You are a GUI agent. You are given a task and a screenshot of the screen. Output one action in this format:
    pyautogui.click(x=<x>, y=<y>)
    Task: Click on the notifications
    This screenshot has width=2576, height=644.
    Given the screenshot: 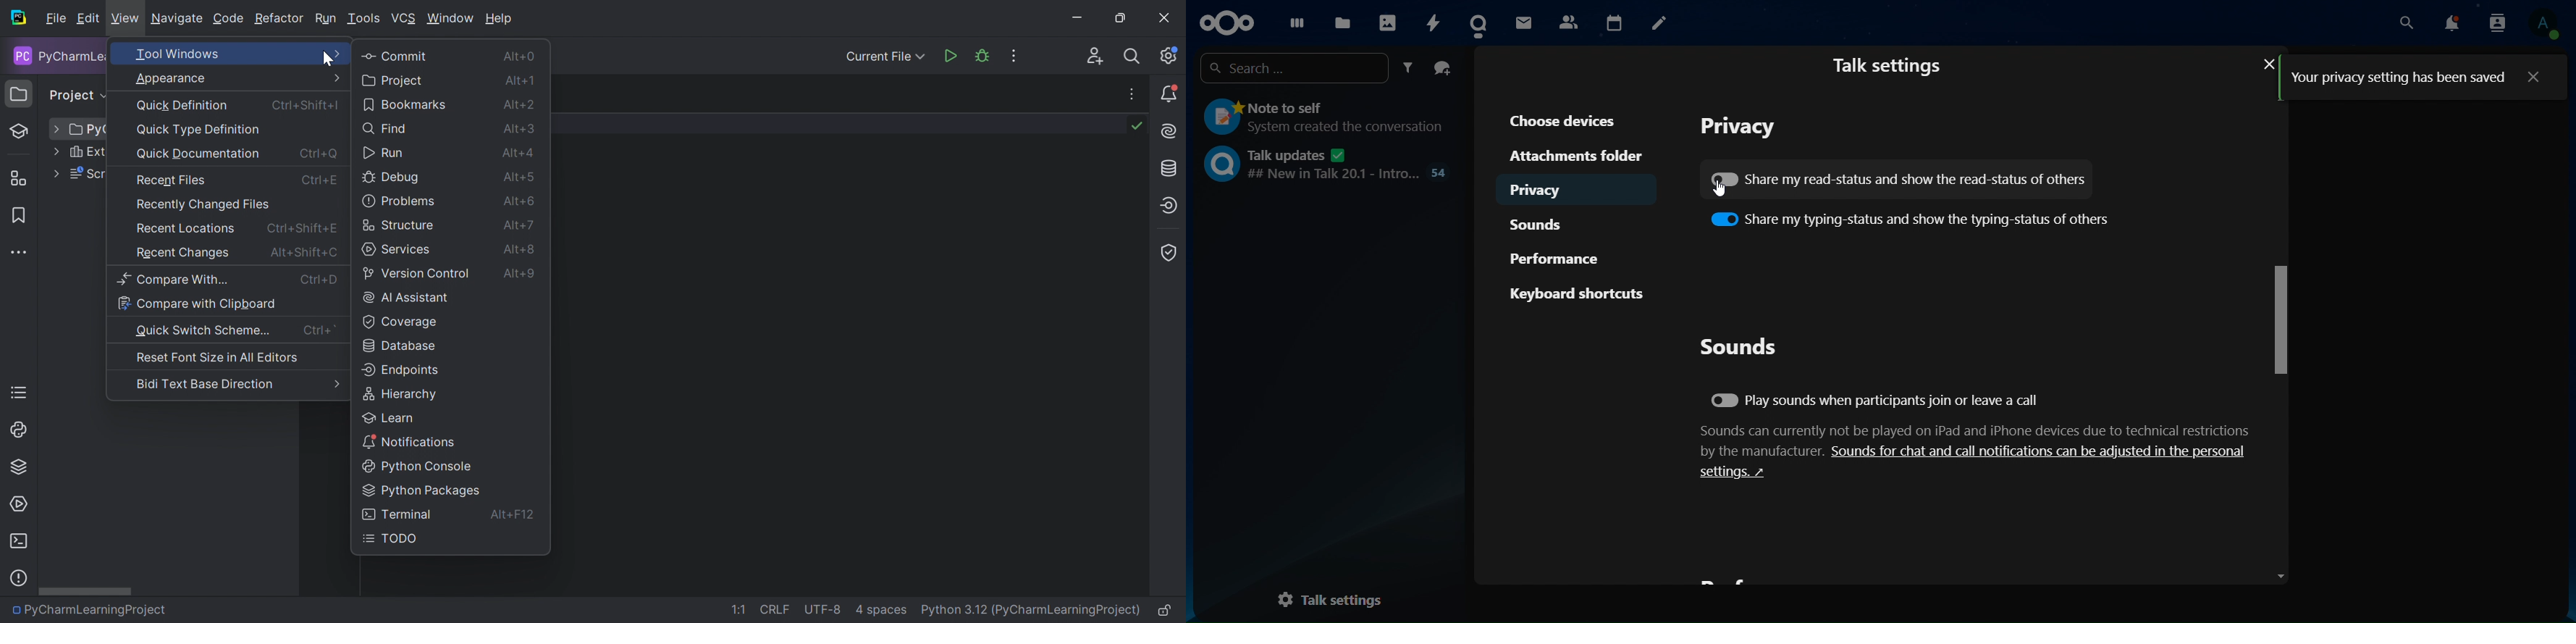 What is the action you would take?
    pyautogui.click(x=2453, y=23)
    